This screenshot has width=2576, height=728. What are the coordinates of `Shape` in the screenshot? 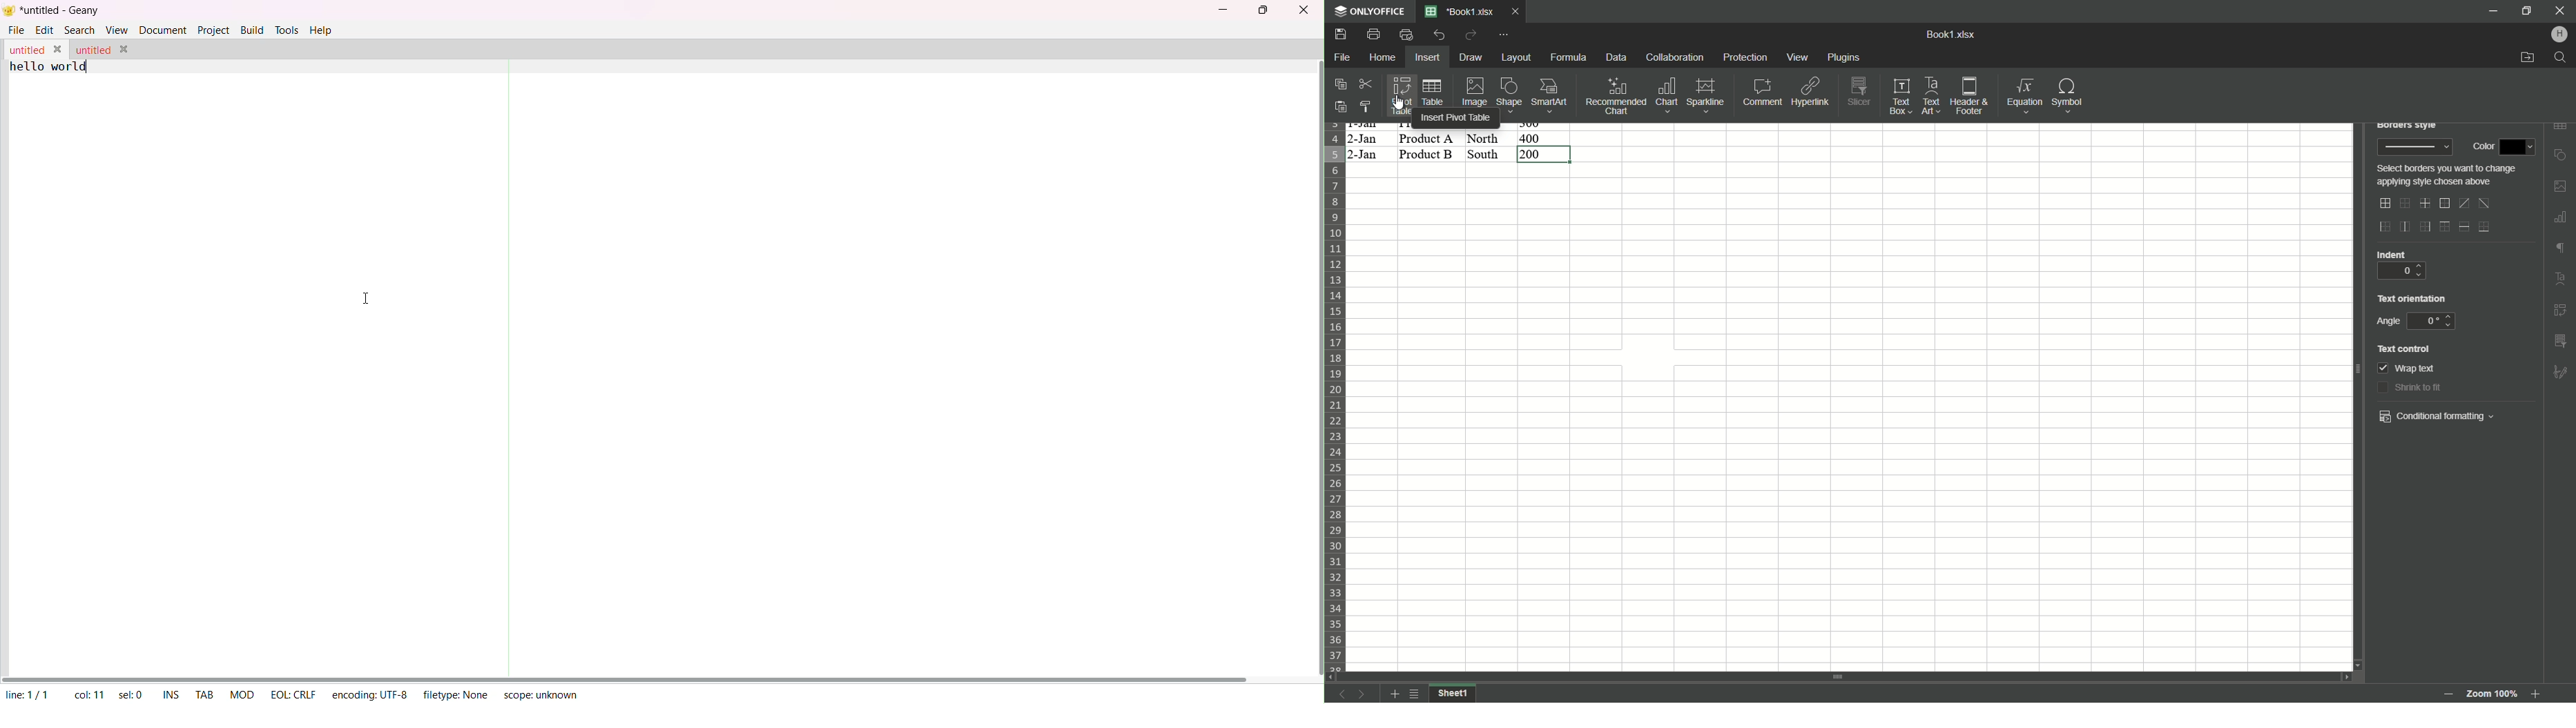 It's located at (1510, 91).